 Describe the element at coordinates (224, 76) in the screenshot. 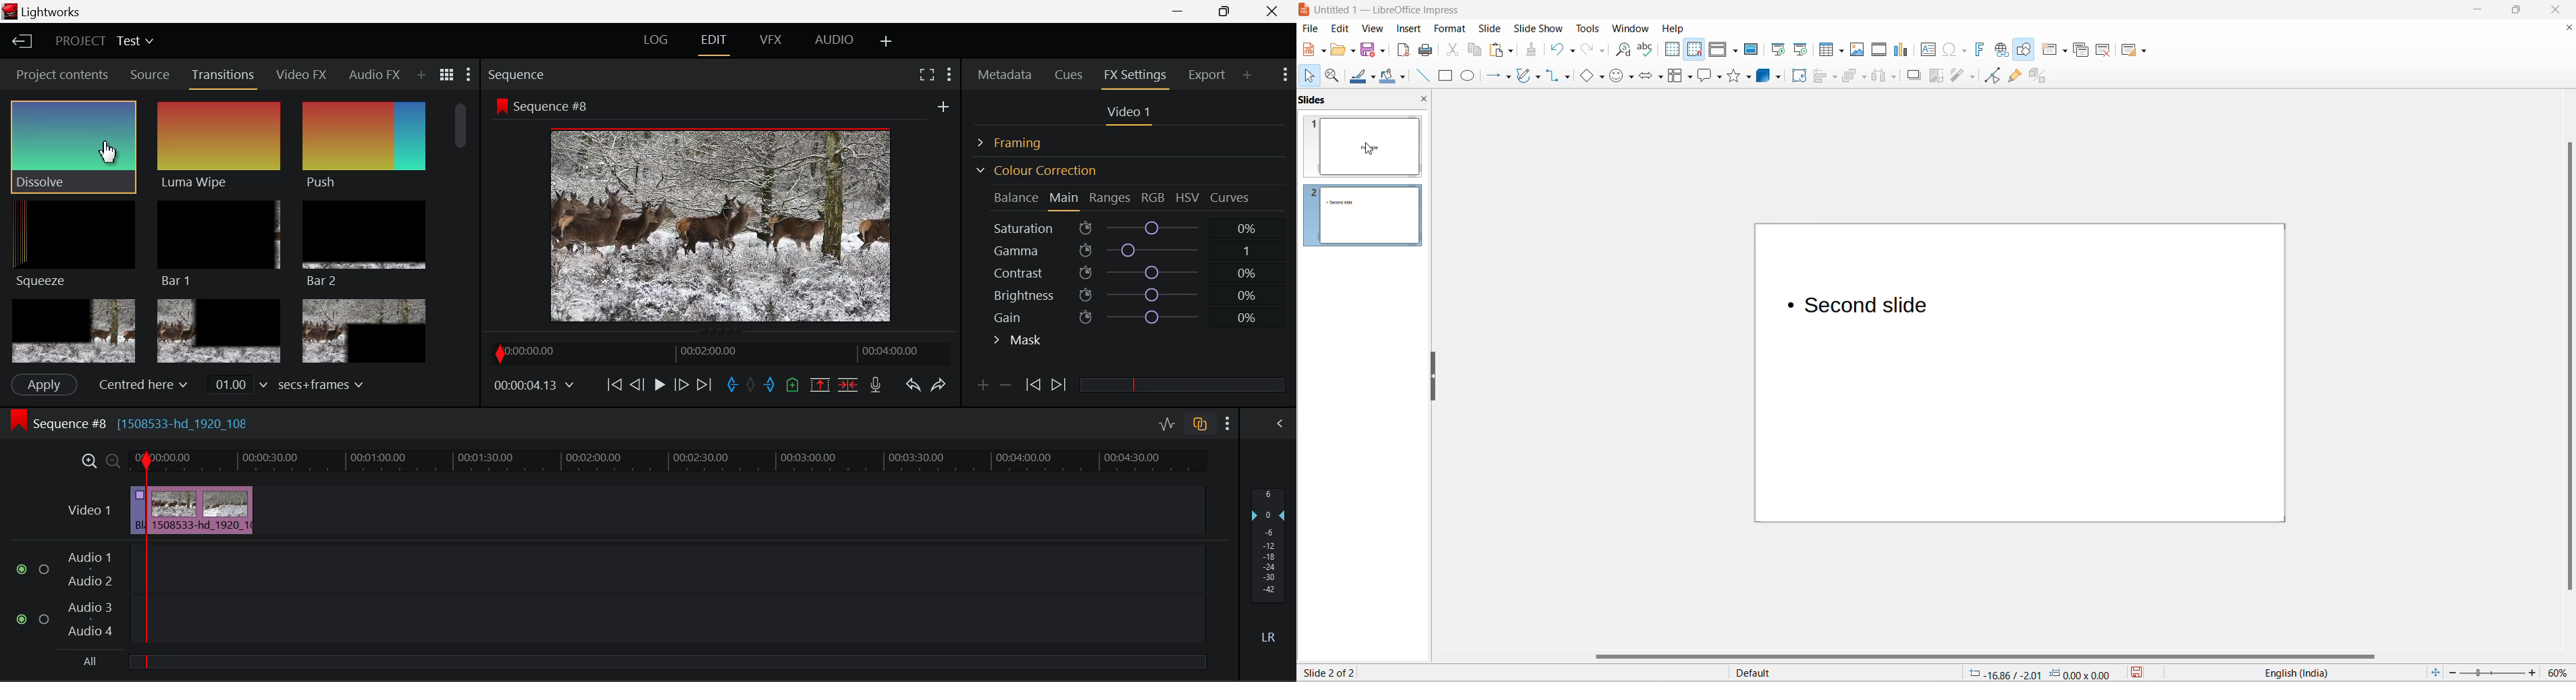

I see `Transitions` at that location.